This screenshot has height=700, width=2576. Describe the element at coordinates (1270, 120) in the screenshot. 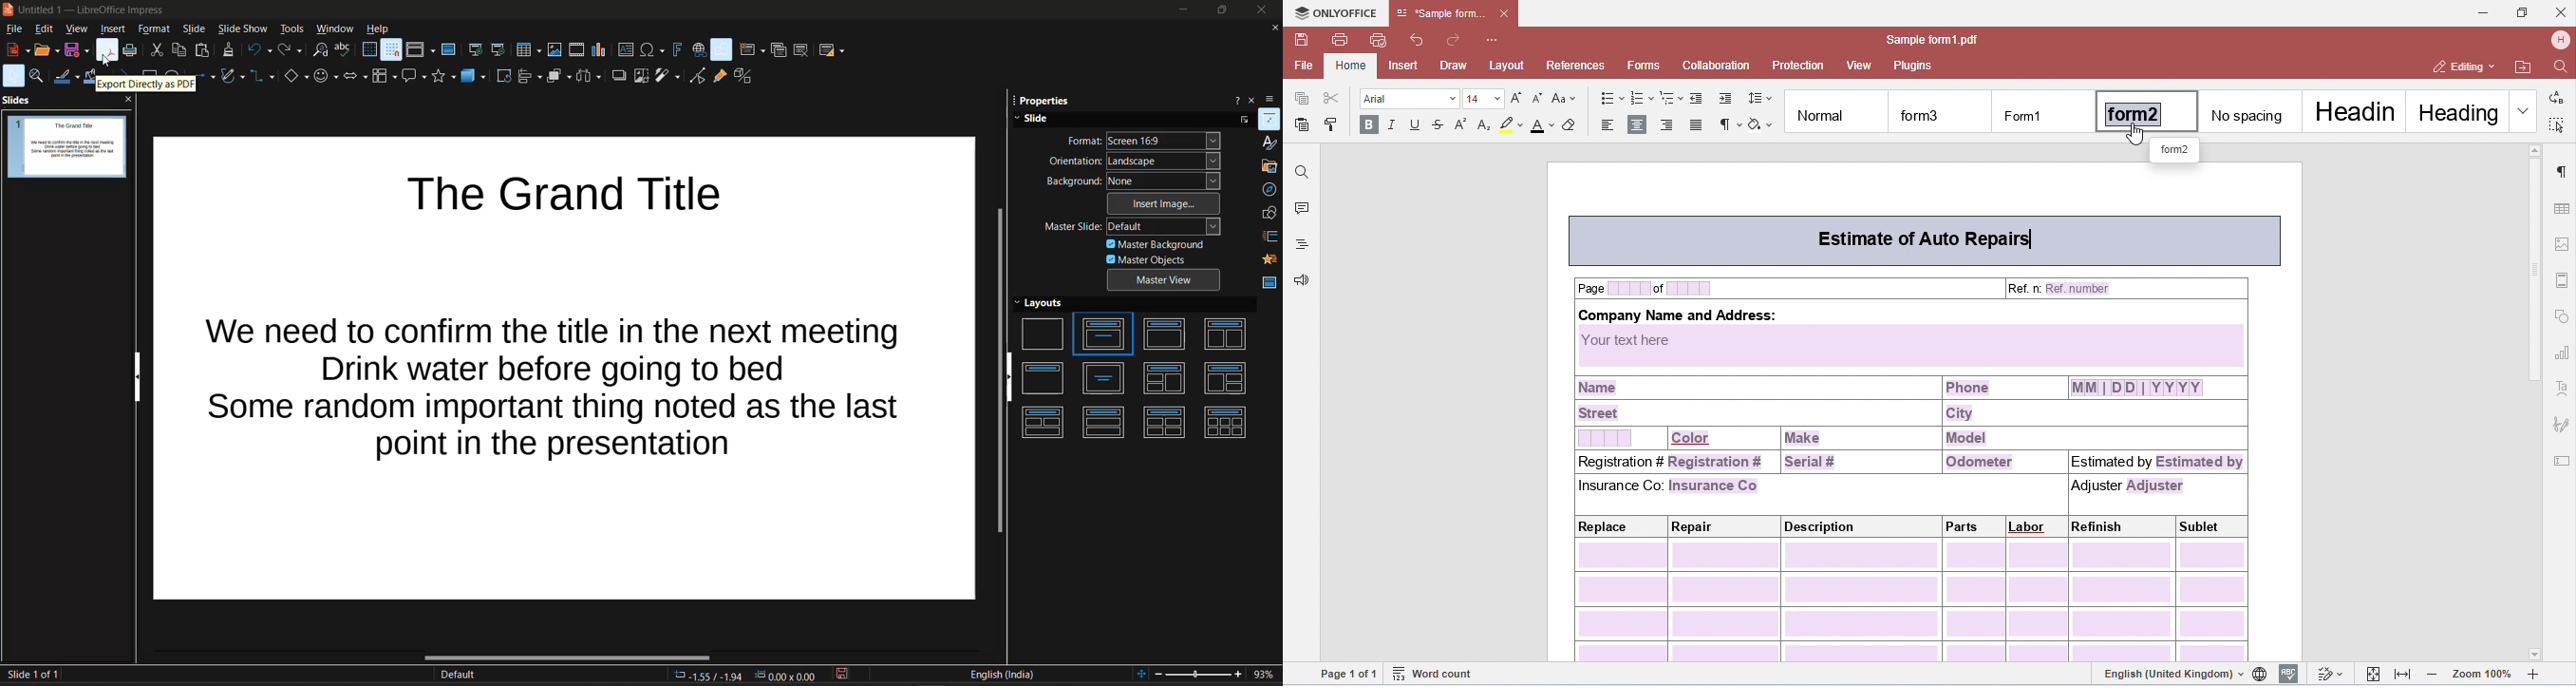

I see `properties` at that location.